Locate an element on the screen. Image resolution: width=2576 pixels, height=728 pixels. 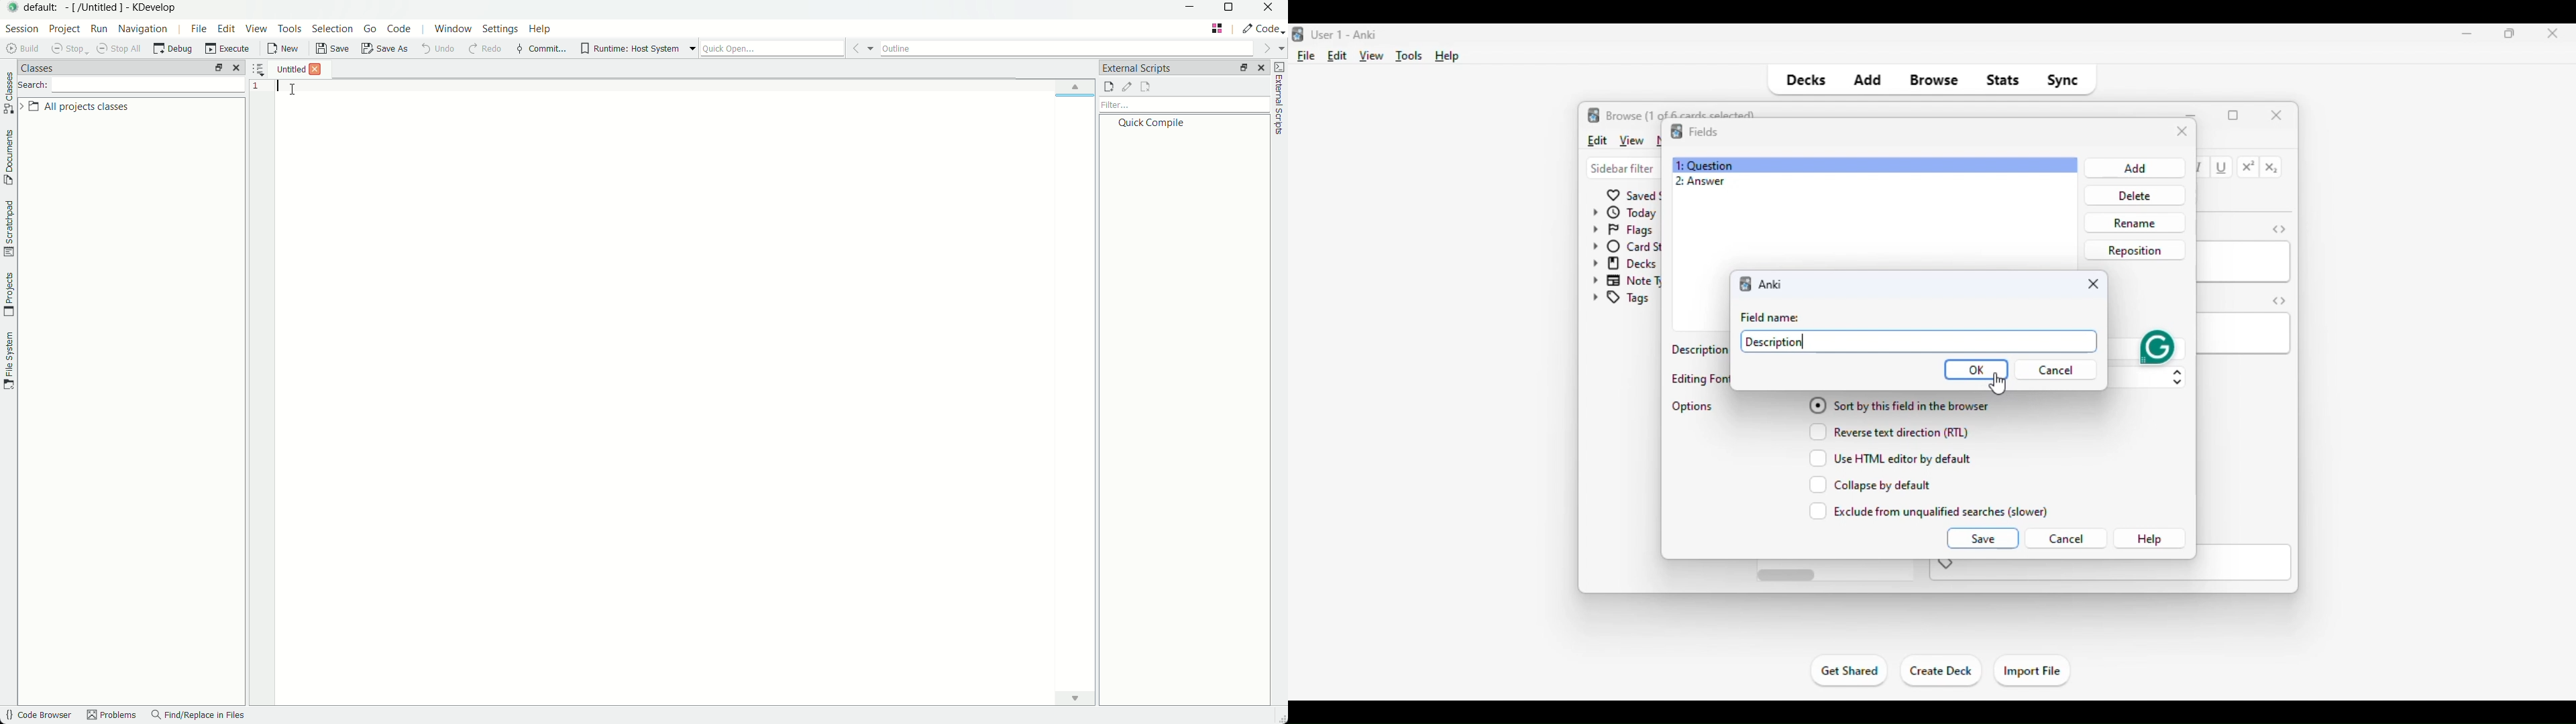
selection is located at coordinates (331, 29).